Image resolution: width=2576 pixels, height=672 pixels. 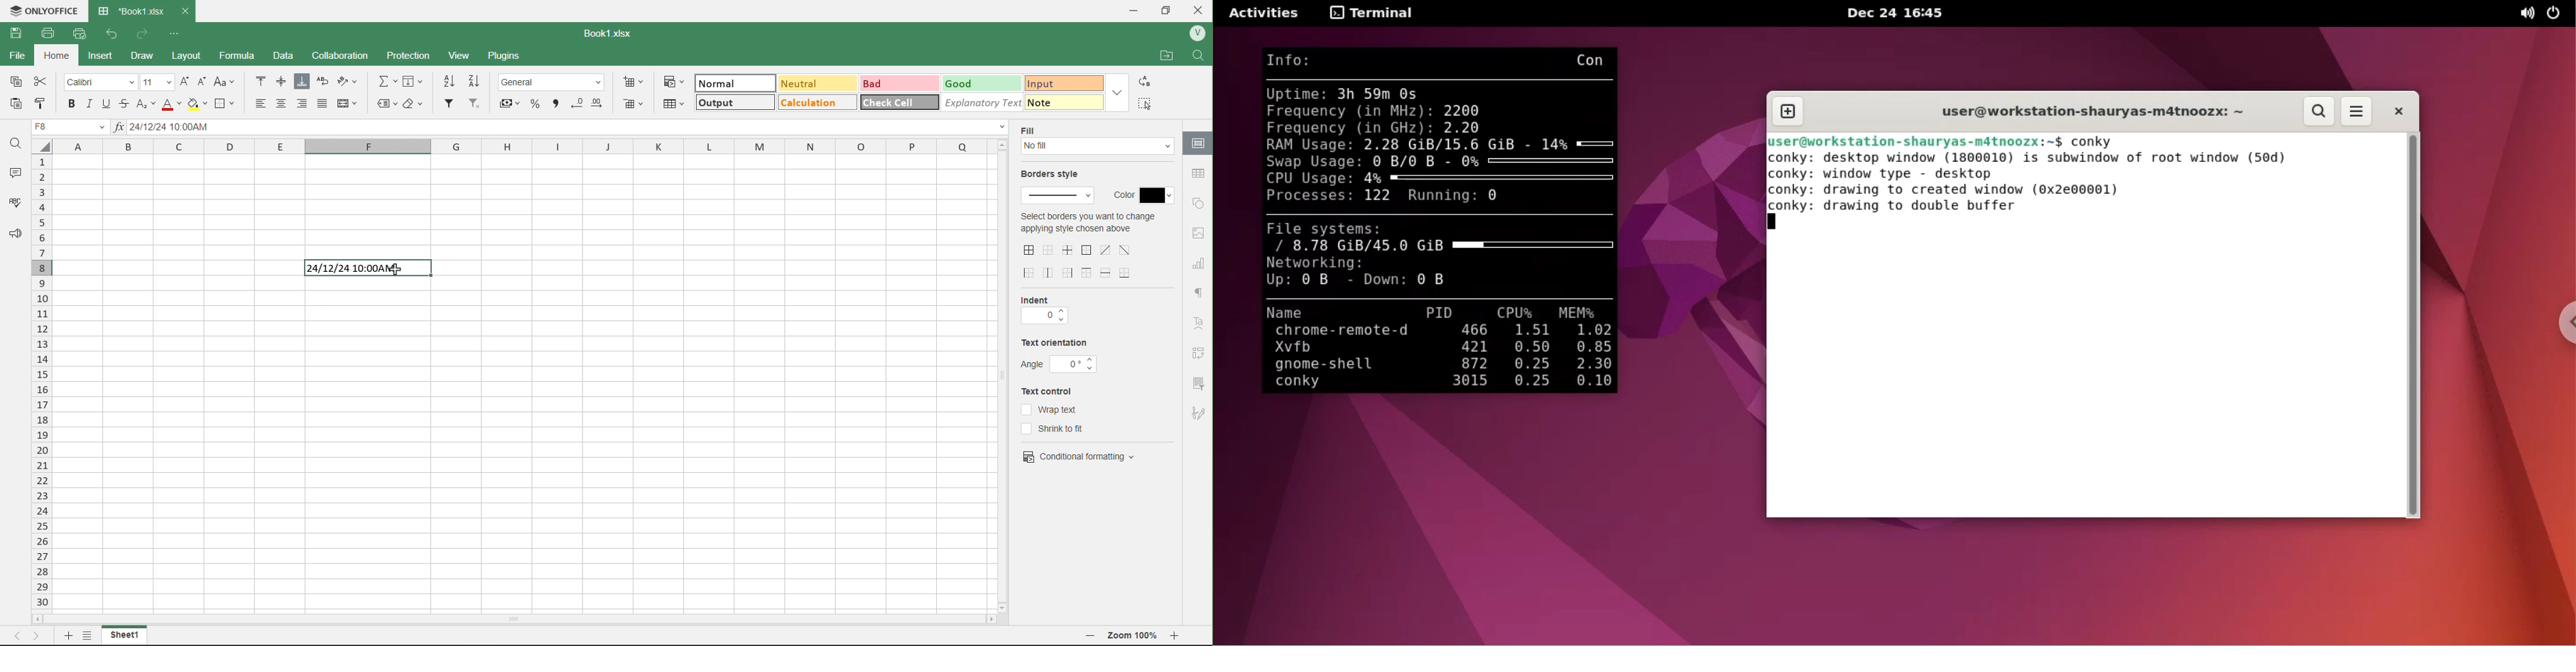 What do you see at coordinates (1069, 250) in the screenshot?
I see `inner border` at bounding box center [1069, 250].